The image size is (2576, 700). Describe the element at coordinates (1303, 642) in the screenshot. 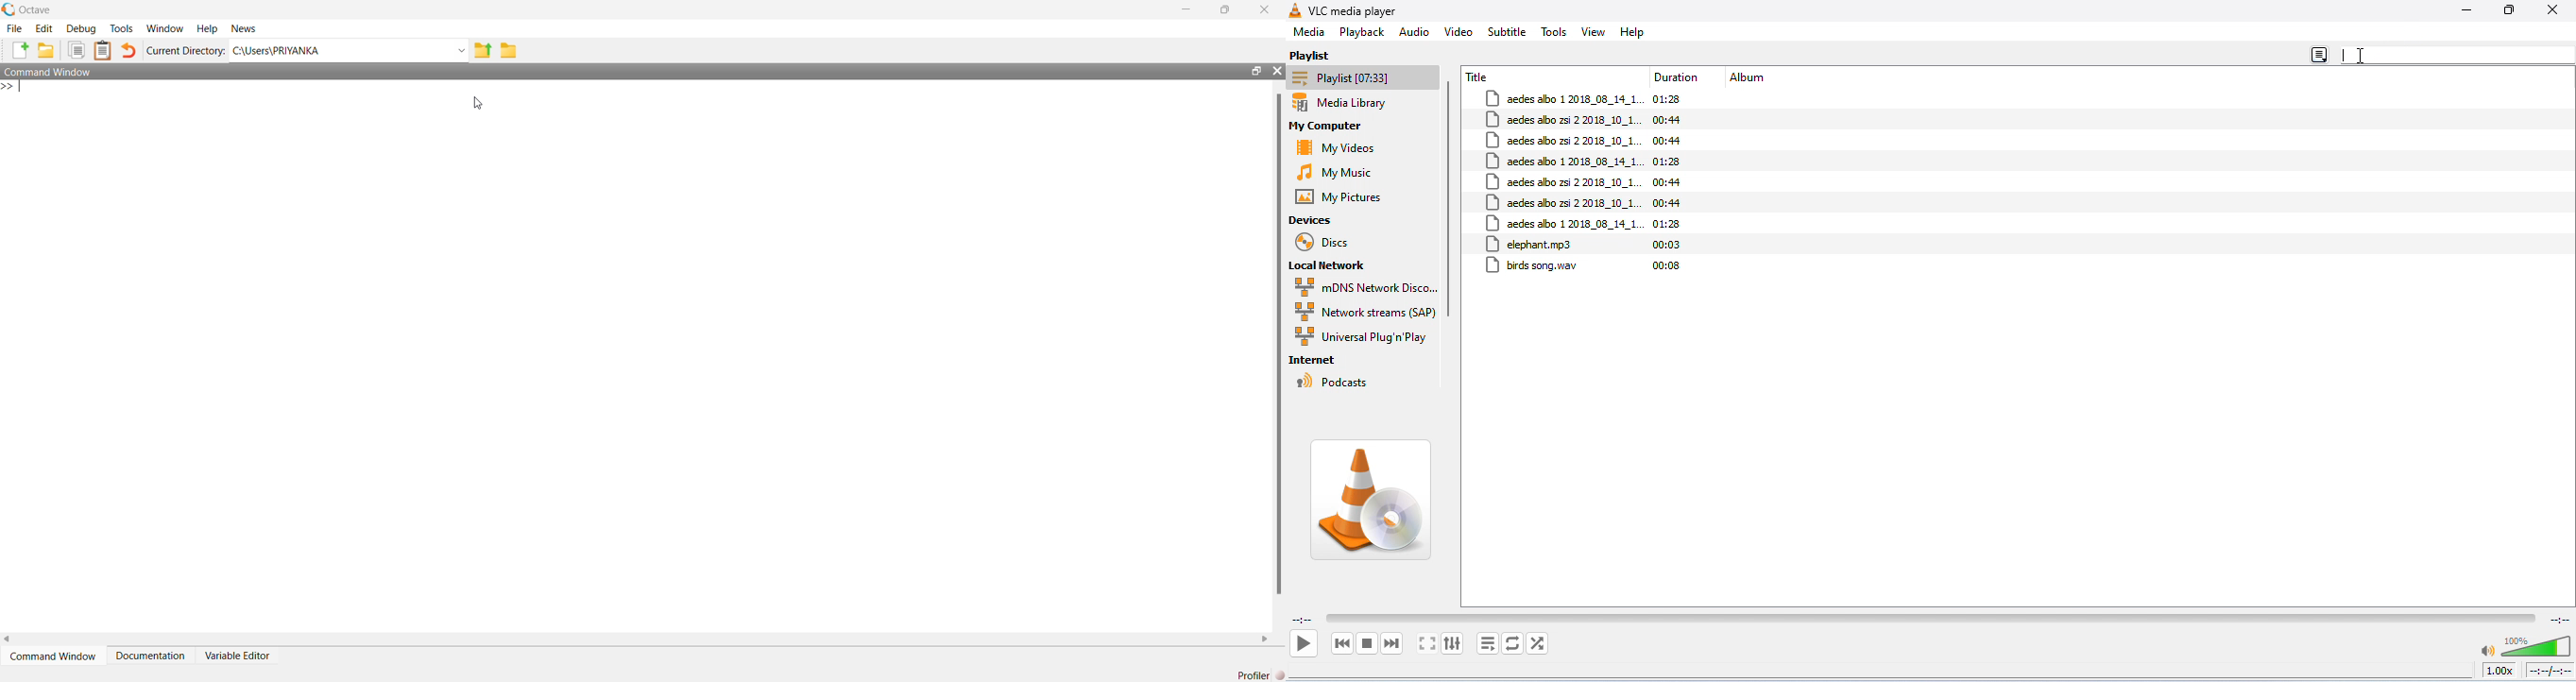

I see `play` at that location.